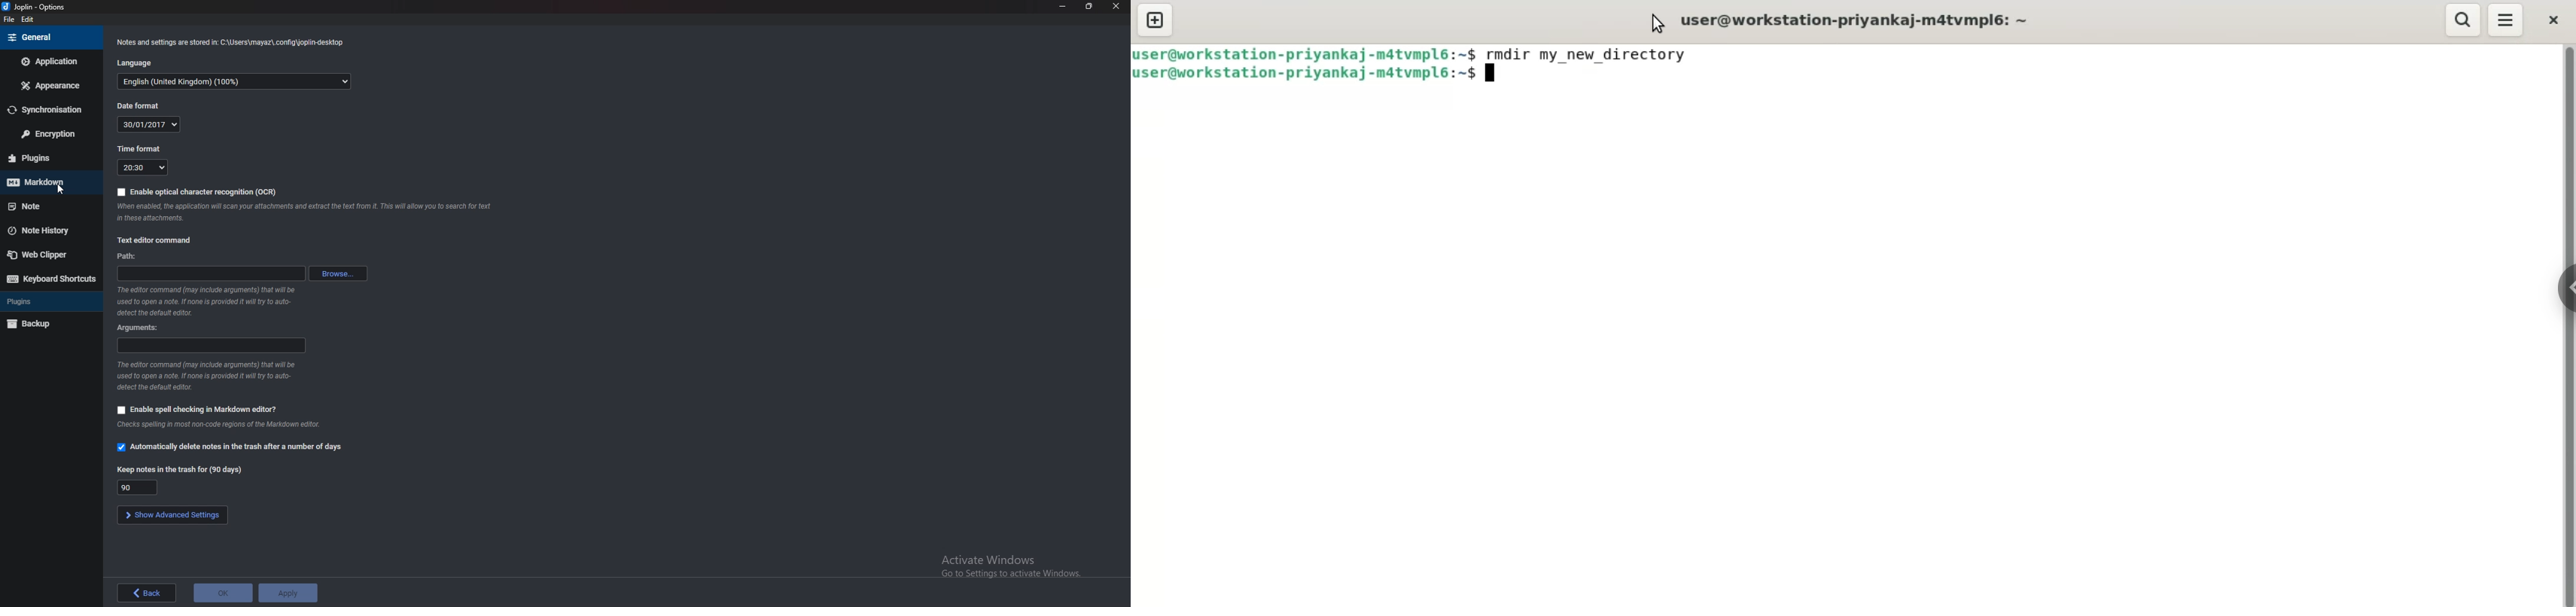  Describe the element at coordinates (154, 240) in the screenshot. I see `Text editor command` at that location.